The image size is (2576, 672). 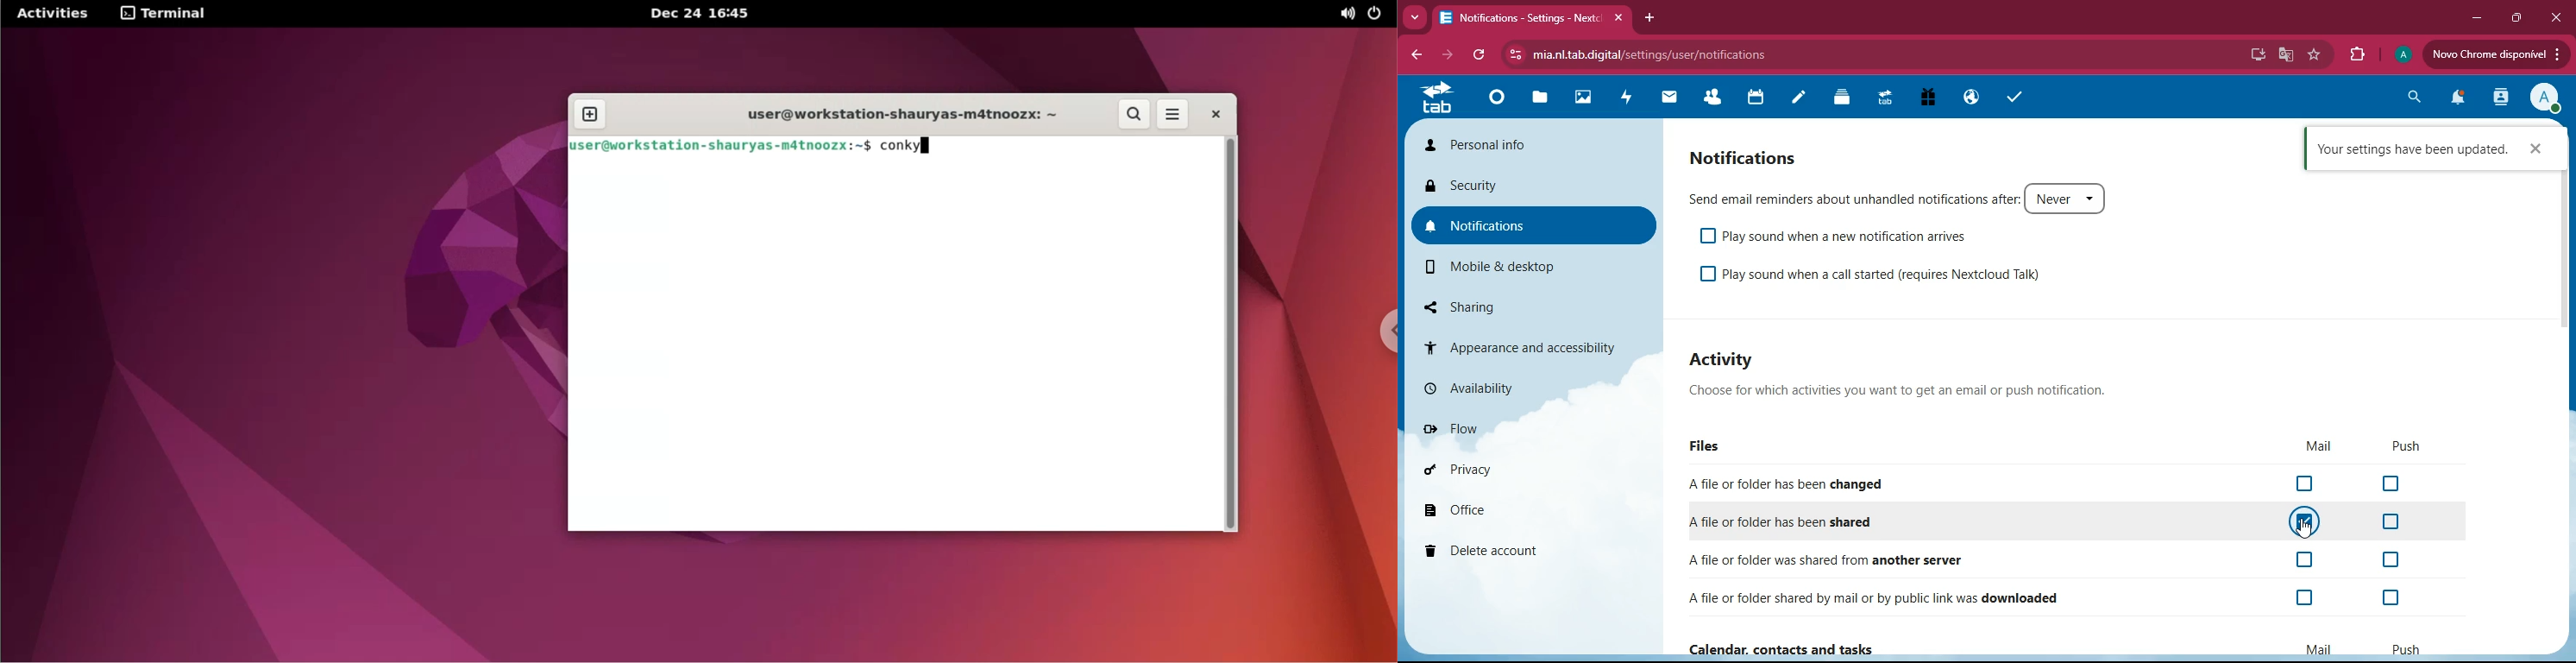 What do you see at coordinates (1734, 356) in the screenshot?
I see `activity` at bounding box center [1734, 356].